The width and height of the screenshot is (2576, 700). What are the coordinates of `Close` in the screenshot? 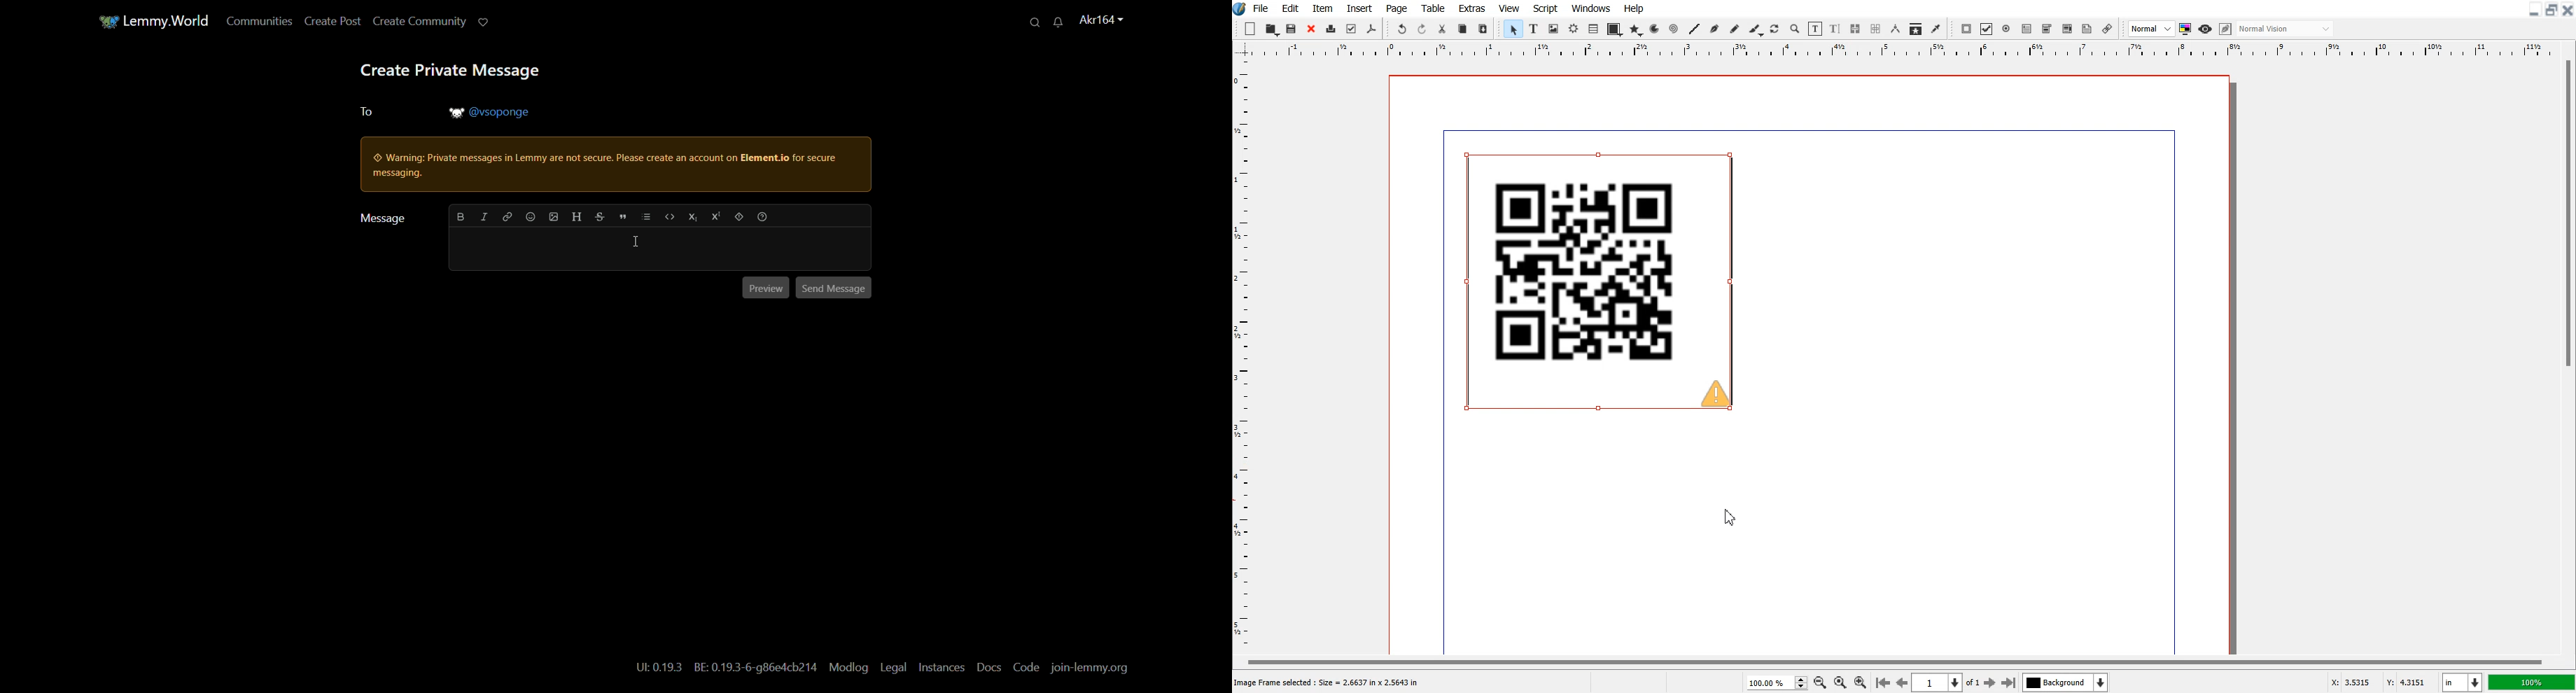 It's located at (2568, 10).